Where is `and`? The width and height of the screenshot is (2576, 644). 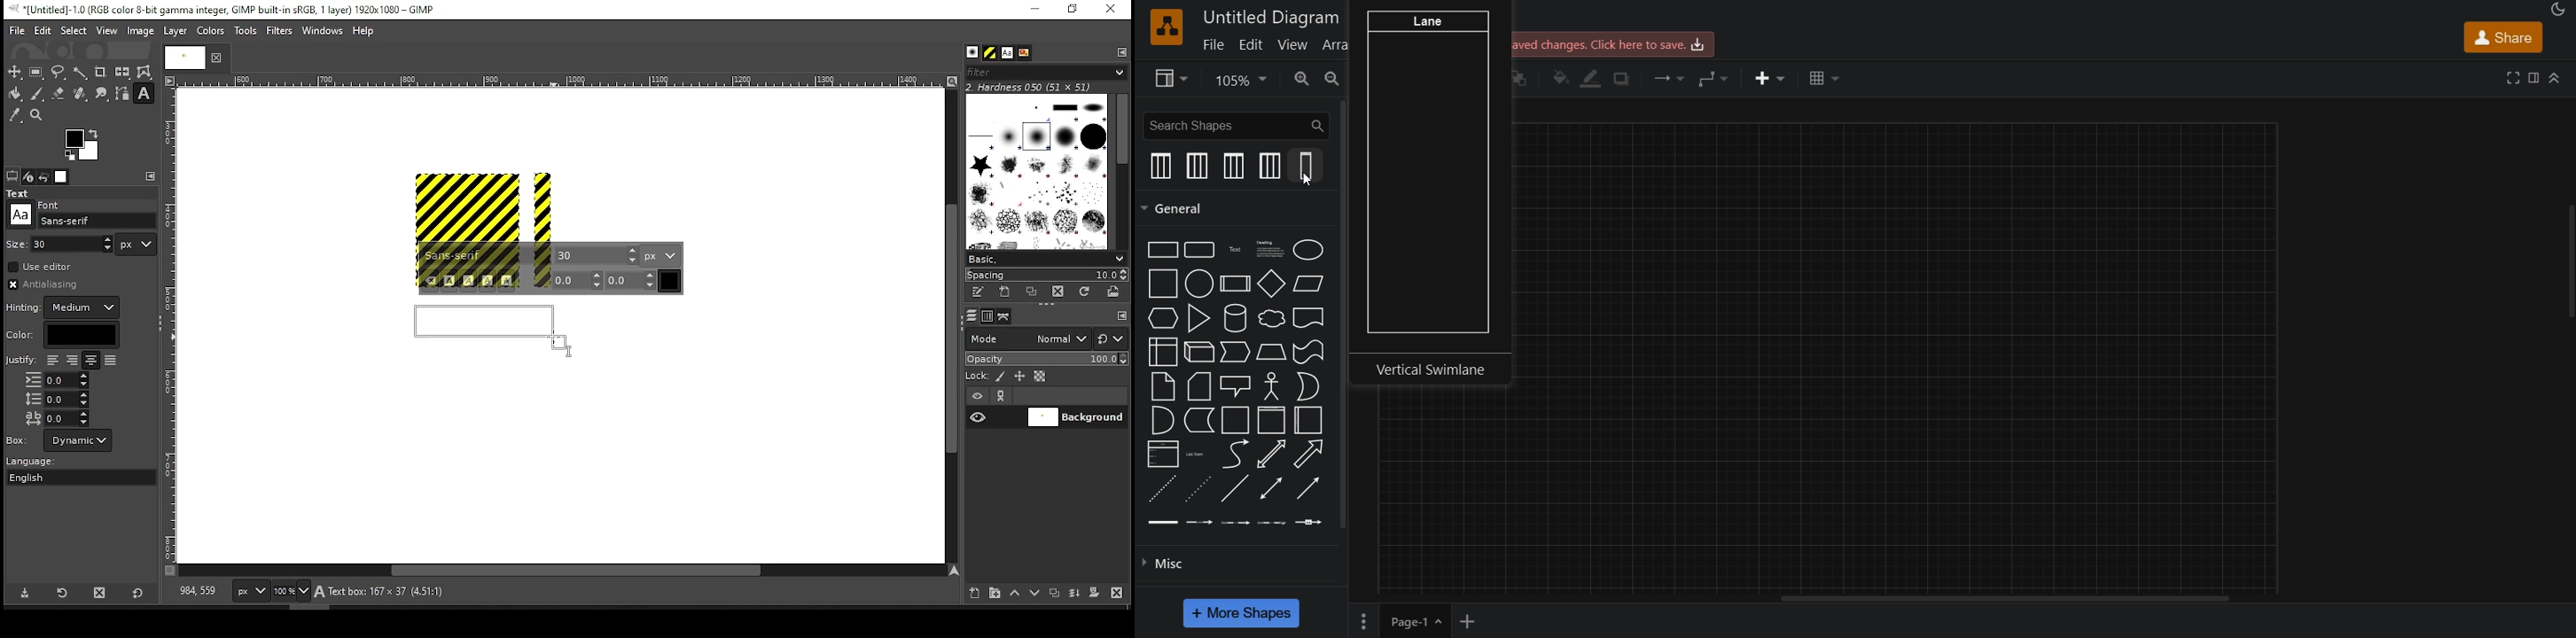
and is located at coordinates (1162, 420).